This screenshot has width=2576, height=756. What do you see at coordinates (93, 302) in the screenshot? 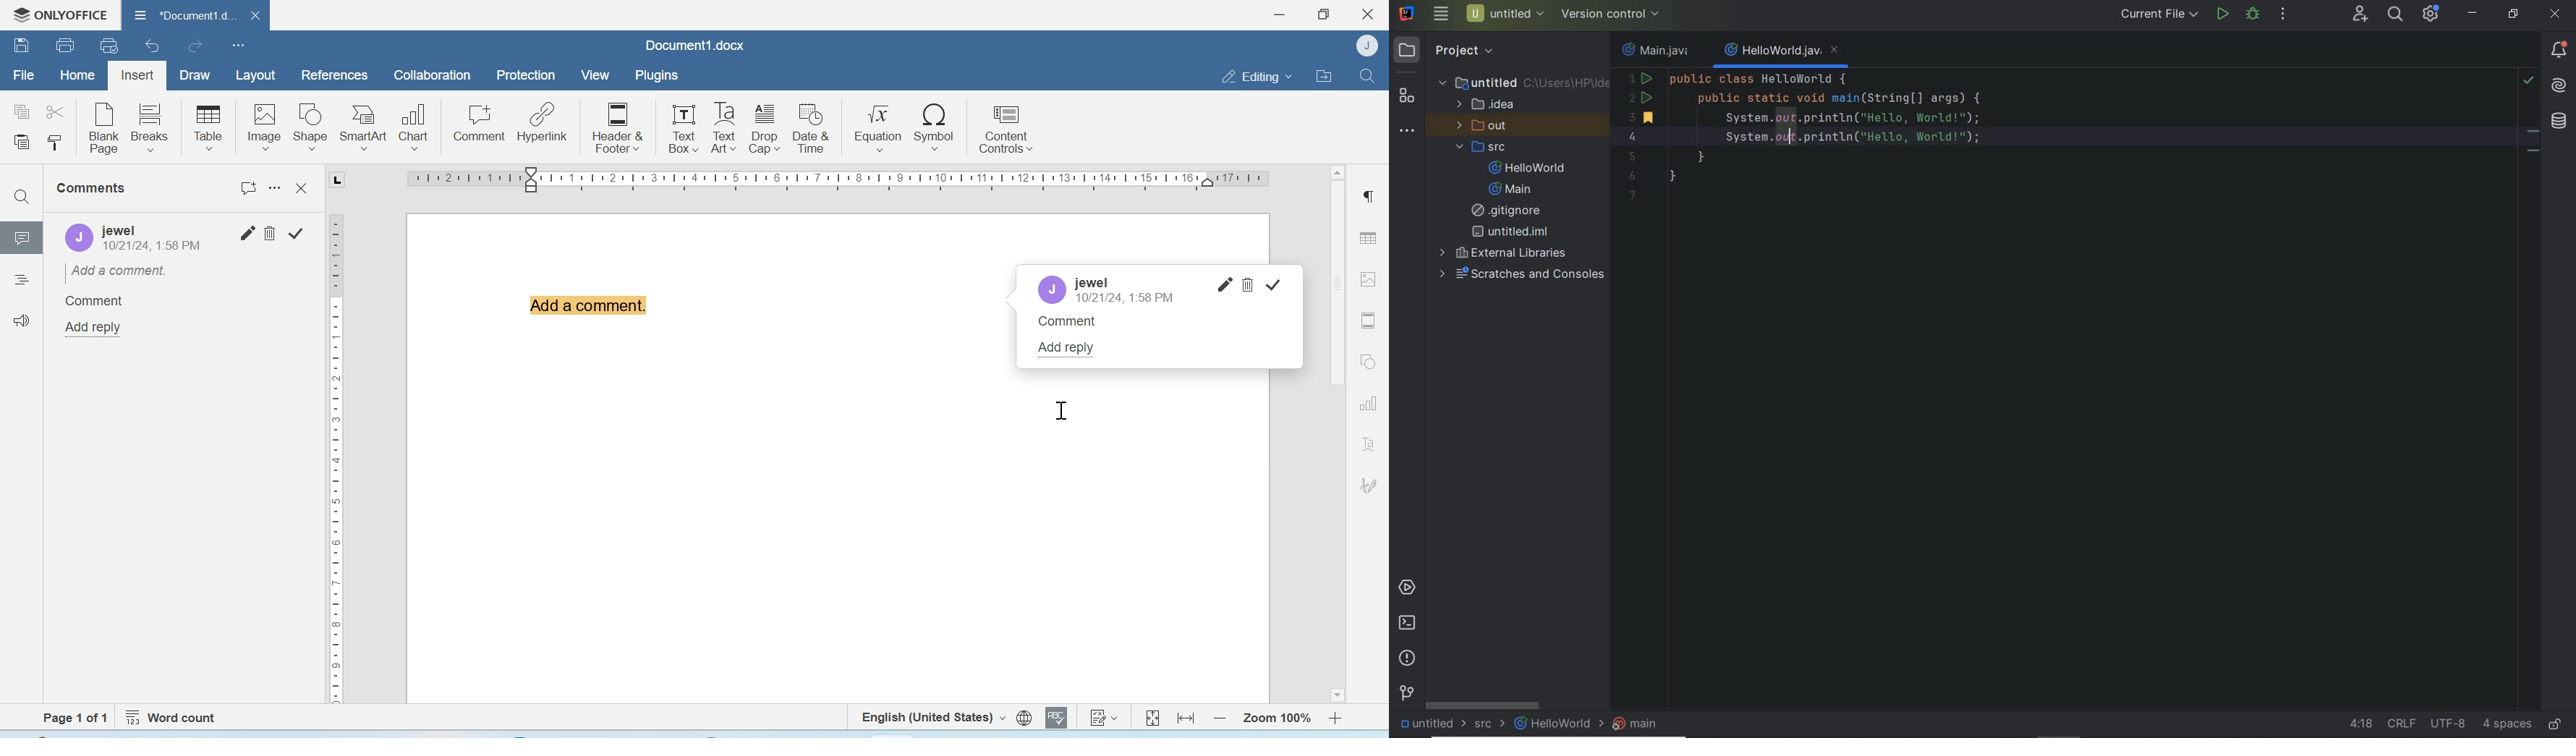
I see `Comment` at bounding box center [93, 302].